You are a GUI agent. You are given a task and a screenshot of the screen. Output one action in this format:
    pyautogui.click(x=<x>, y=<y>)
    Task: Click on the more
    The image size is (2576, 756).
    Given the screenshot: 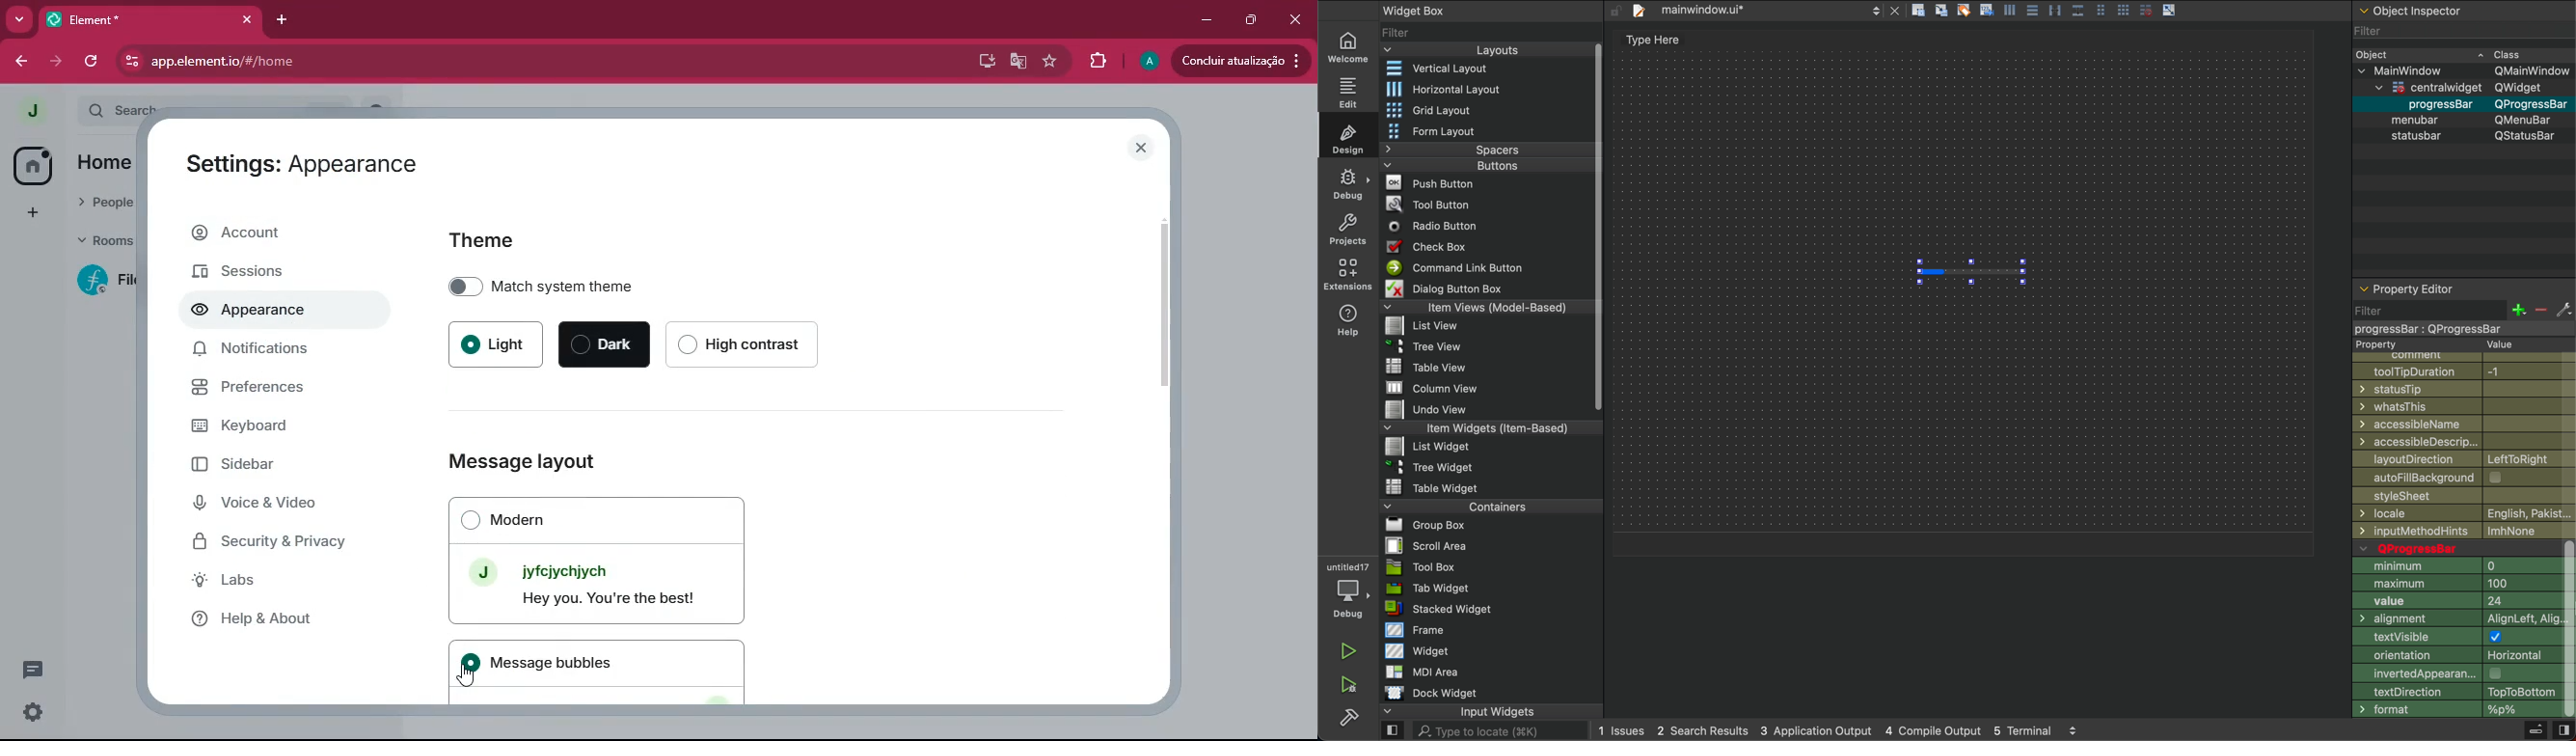 What is the action you would take?
    pyautogui.click(x=19, y=20)
    